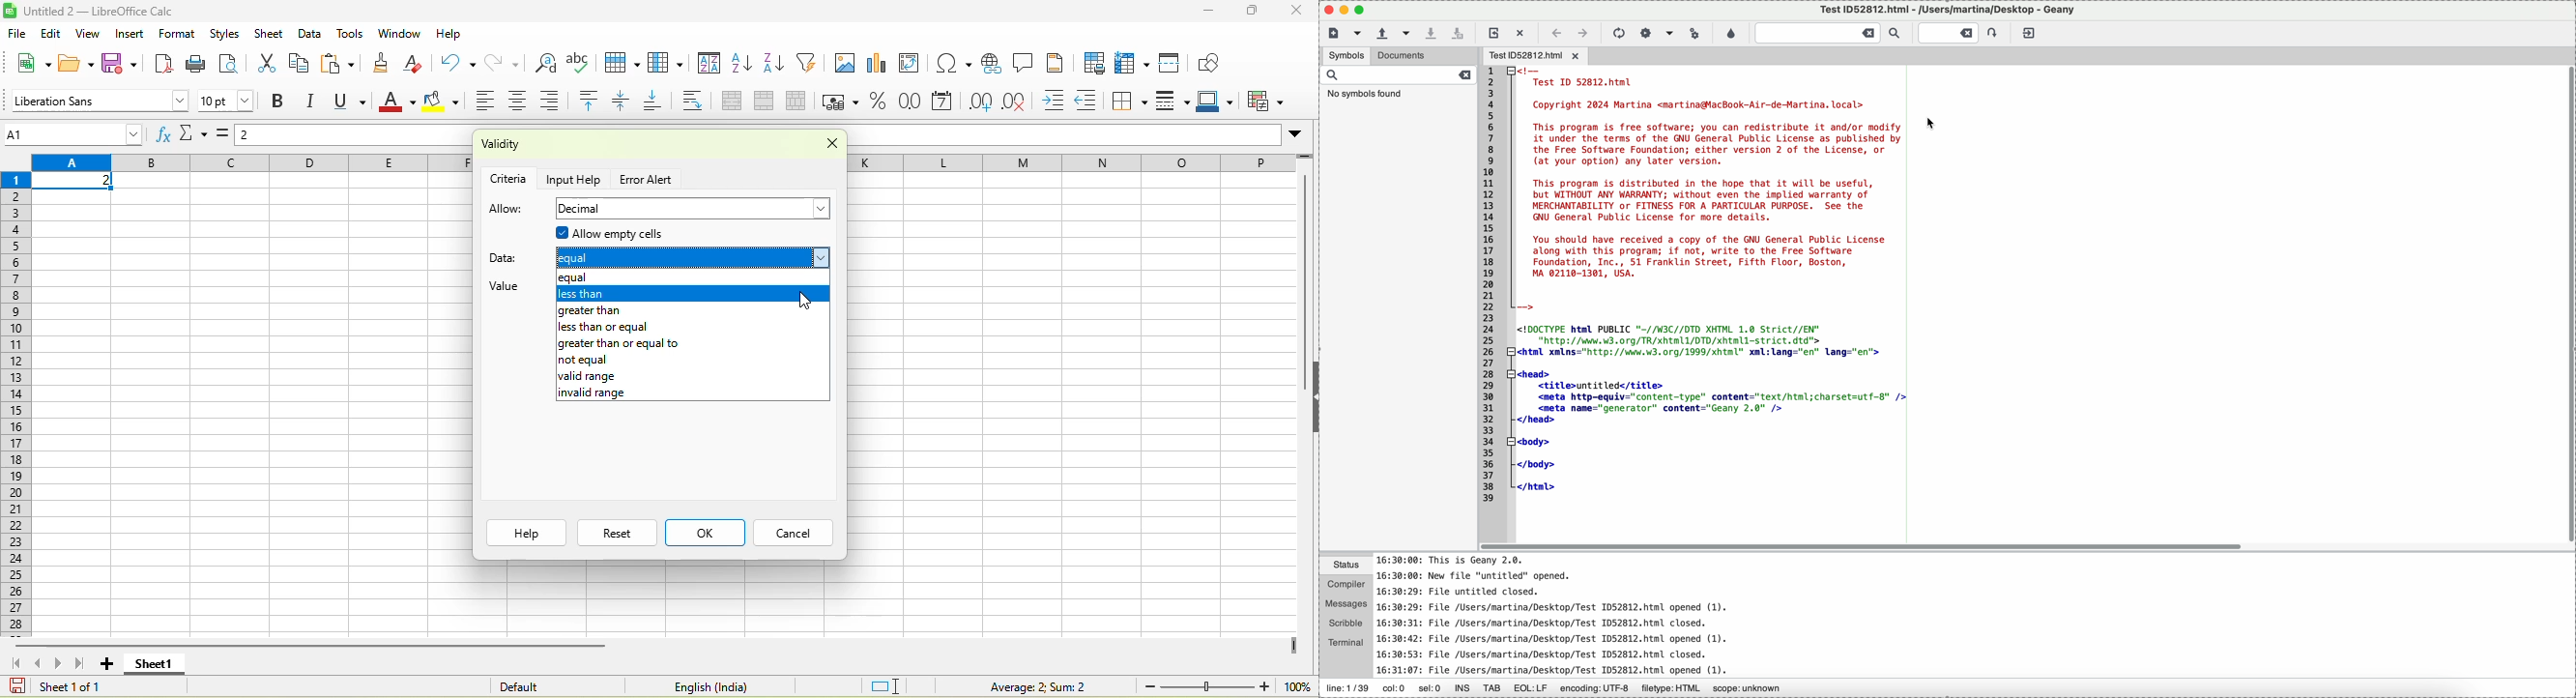 The image size is (2576, 700). What do you see at coordinates (223, 32) in the screenshot?
I see `styles` at bounding box center [223, 32].